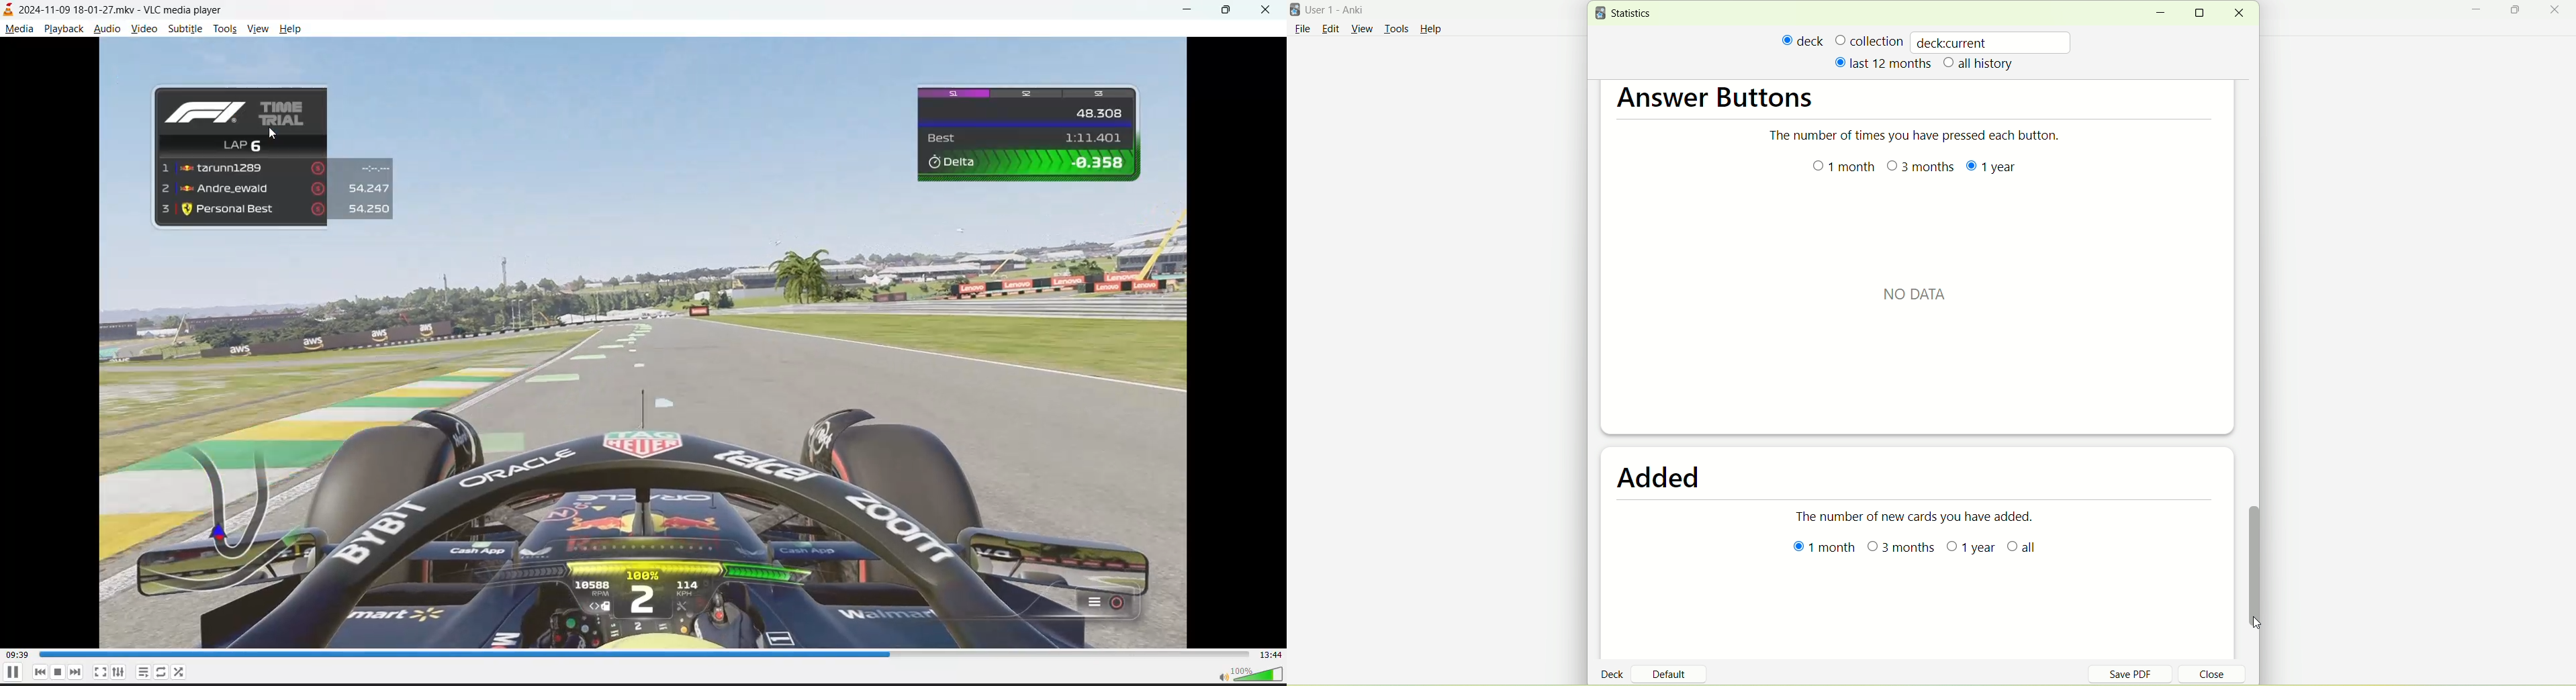  Describe the element at coordinates (1803, 40) in the screenshot. I see `deck` at that location.